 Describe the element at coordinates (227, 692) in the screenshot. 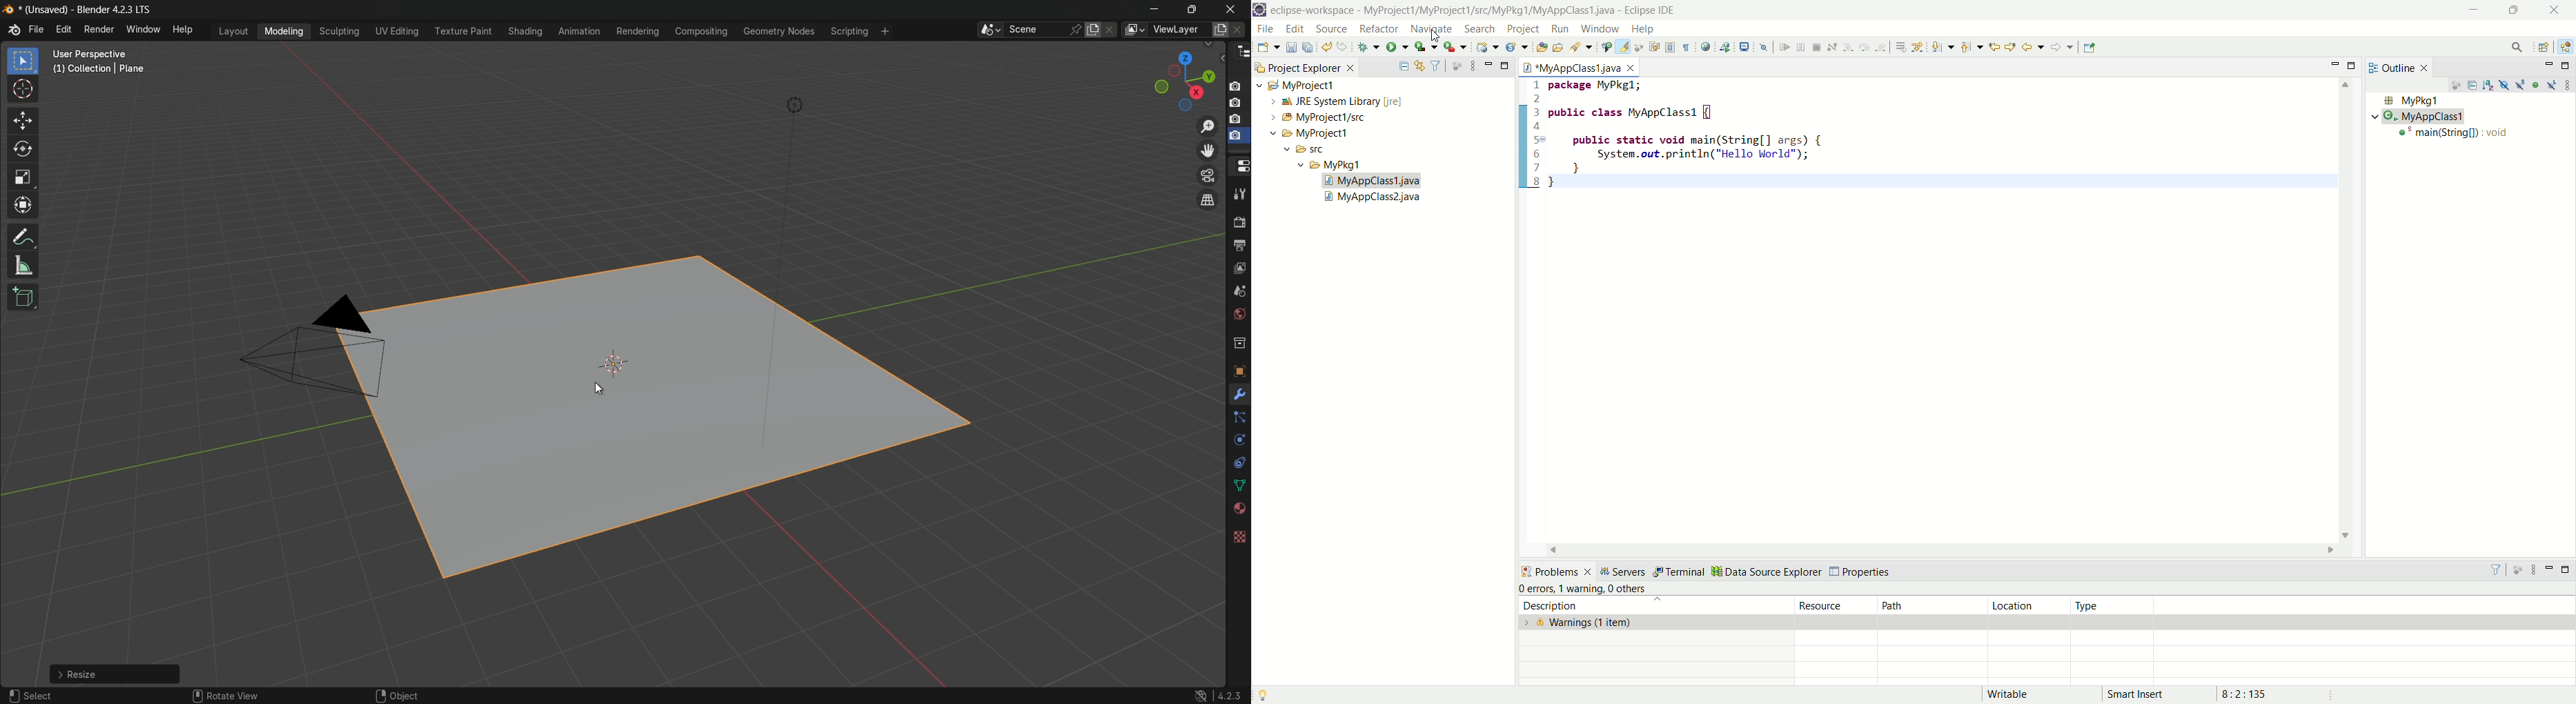

I see `rotate view` at that location.